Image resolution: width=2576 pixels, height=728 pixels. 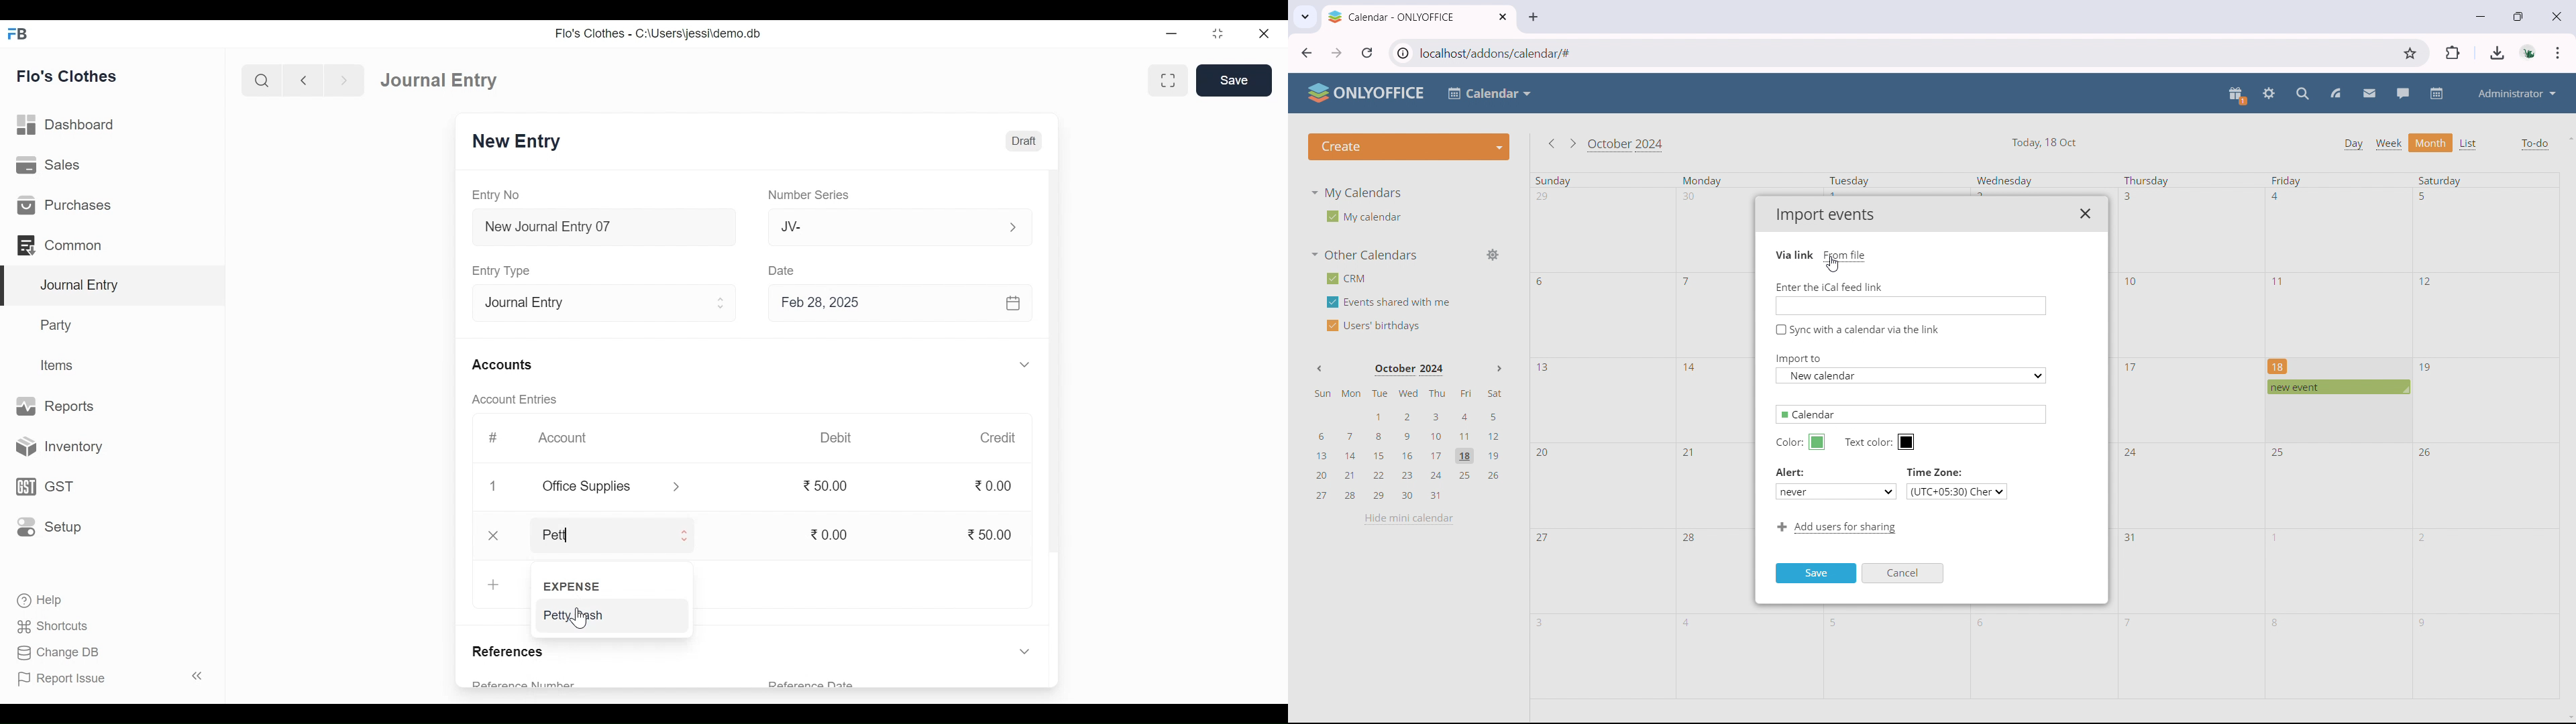 What do you see at coordinates (2469, 144) in the screenshot?
I see `list` at bounding box center [2469, 144].